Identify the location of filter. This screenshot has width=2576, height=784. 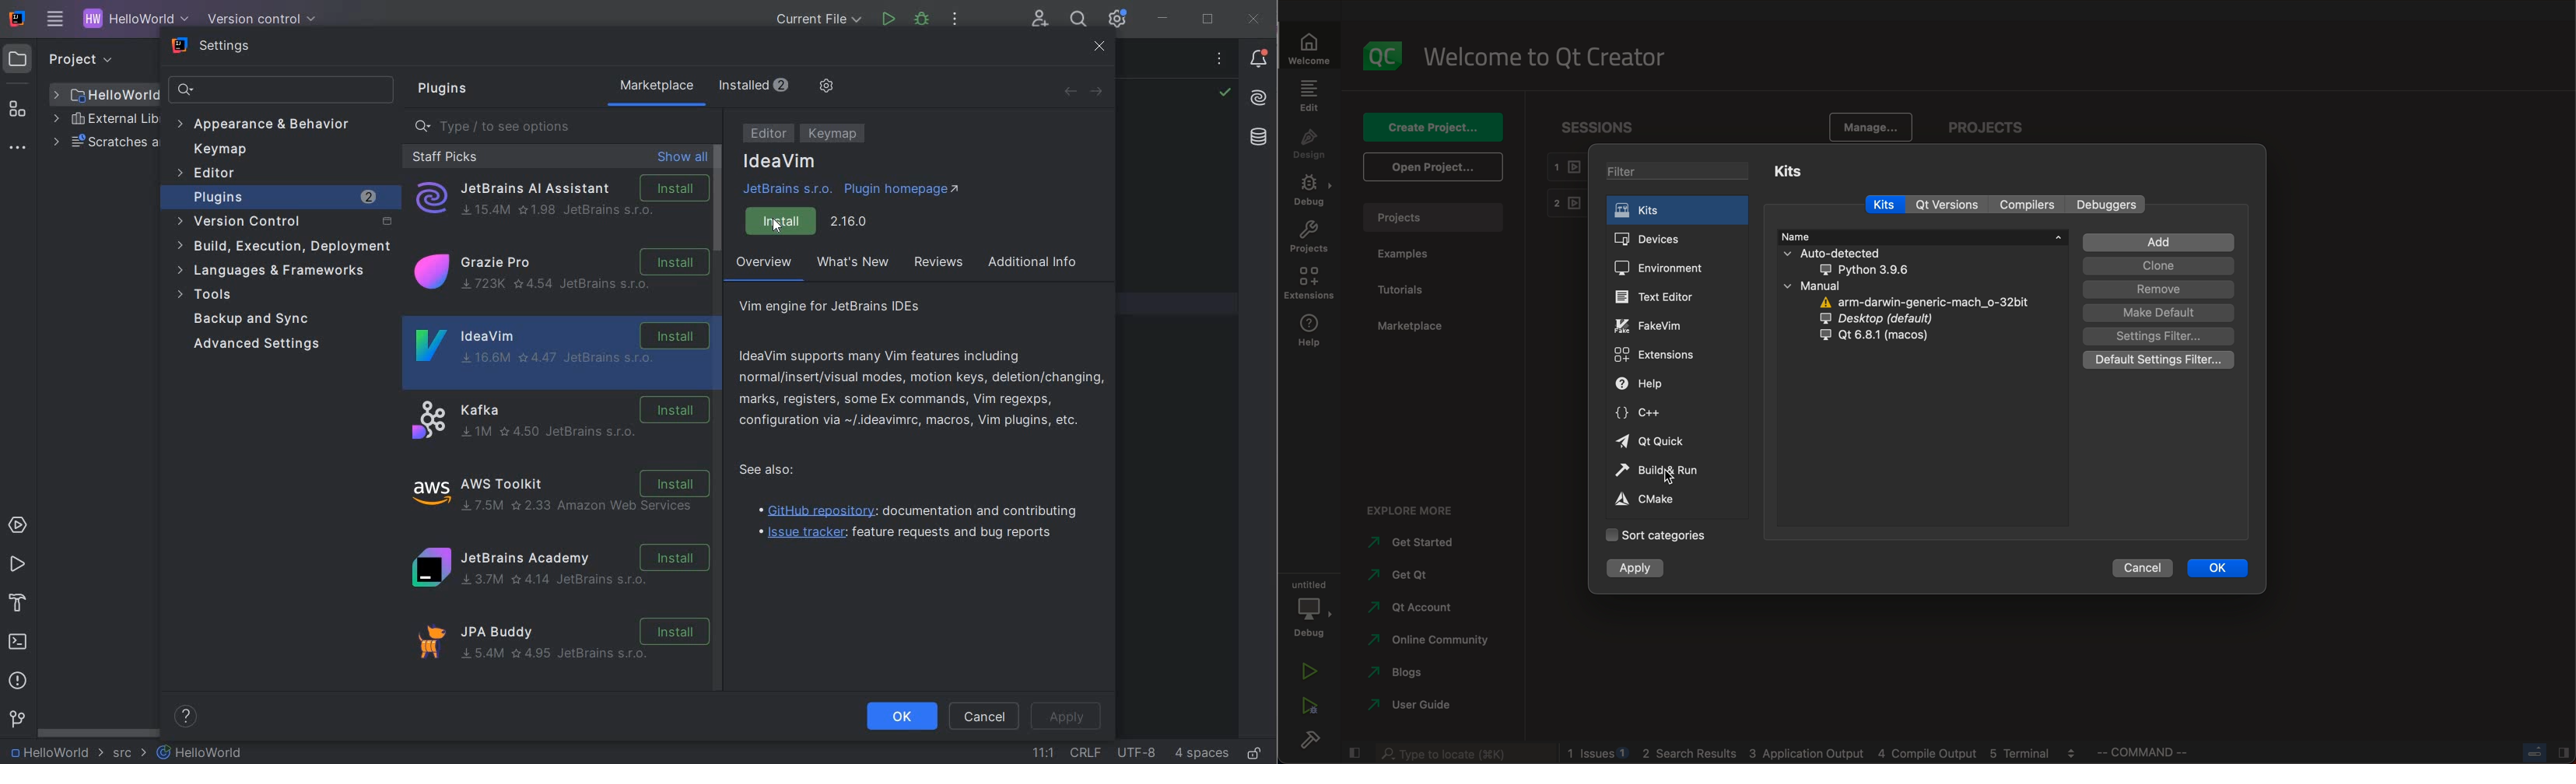
(2157, 337).